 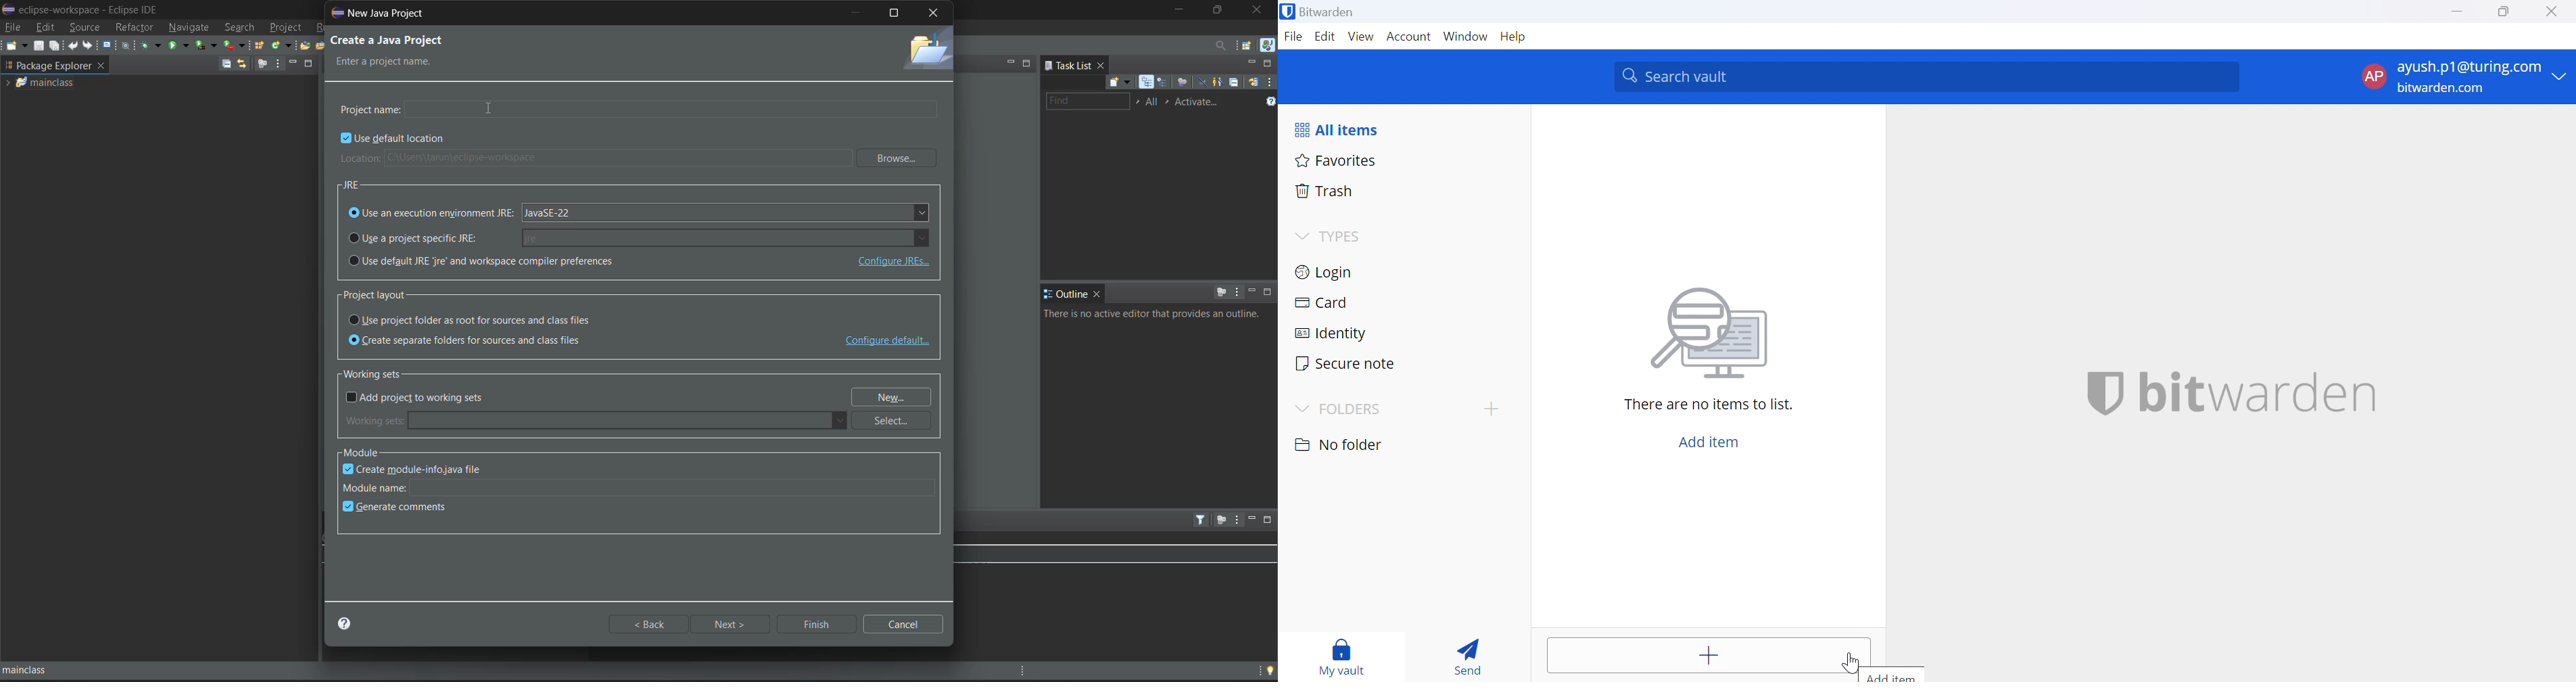 I want to click on TYPES, so click(x=1344, y=237).